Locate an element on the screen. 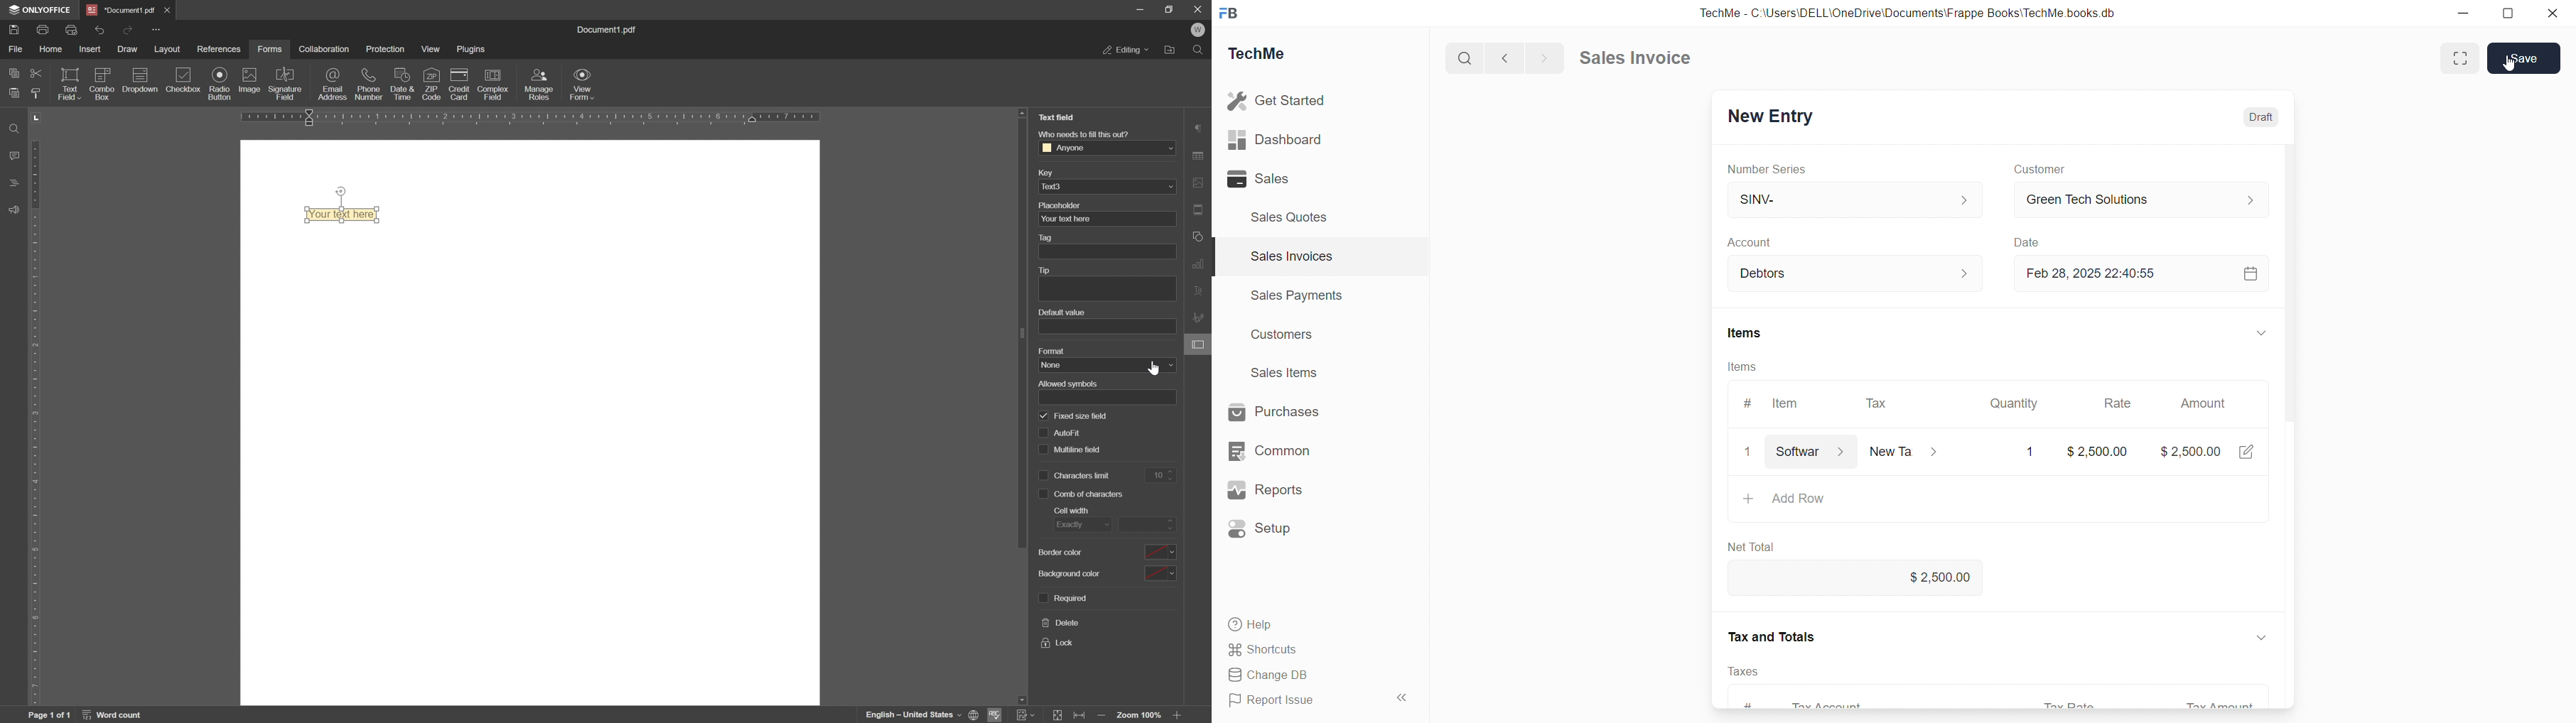  protection is located at coordinates (386, 48).